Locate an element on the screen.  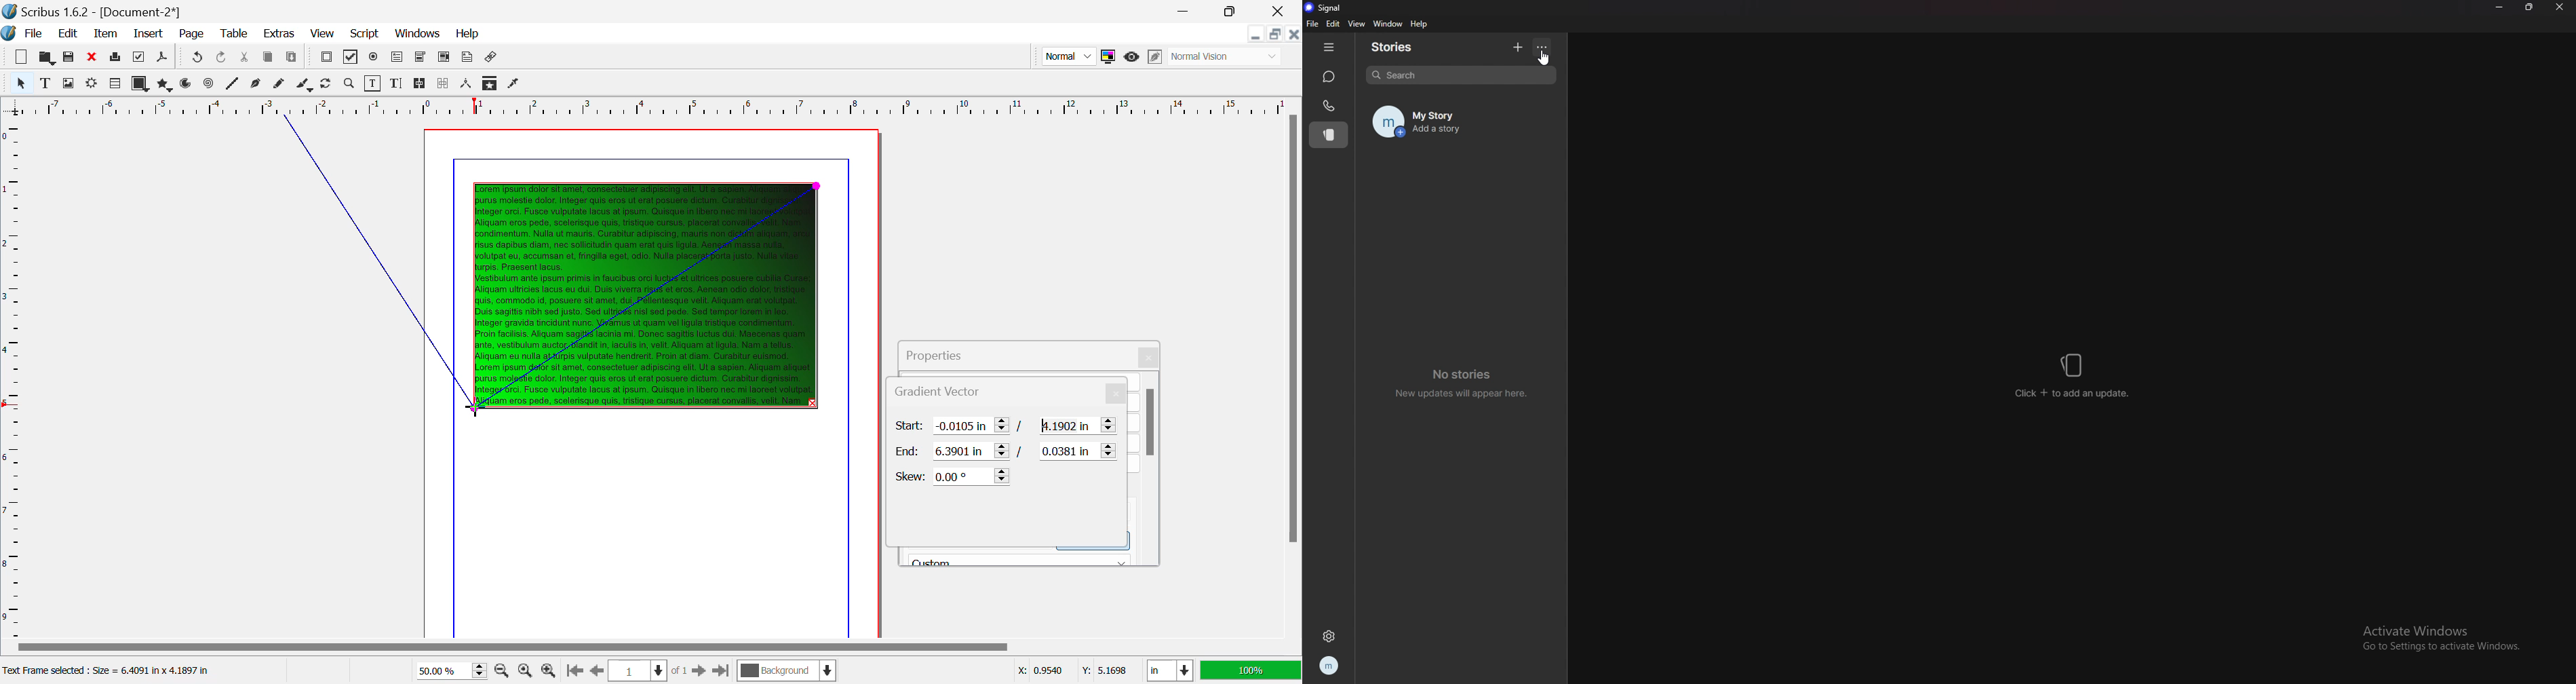
Vertical Page Margin is located at coordinates (671, 106).